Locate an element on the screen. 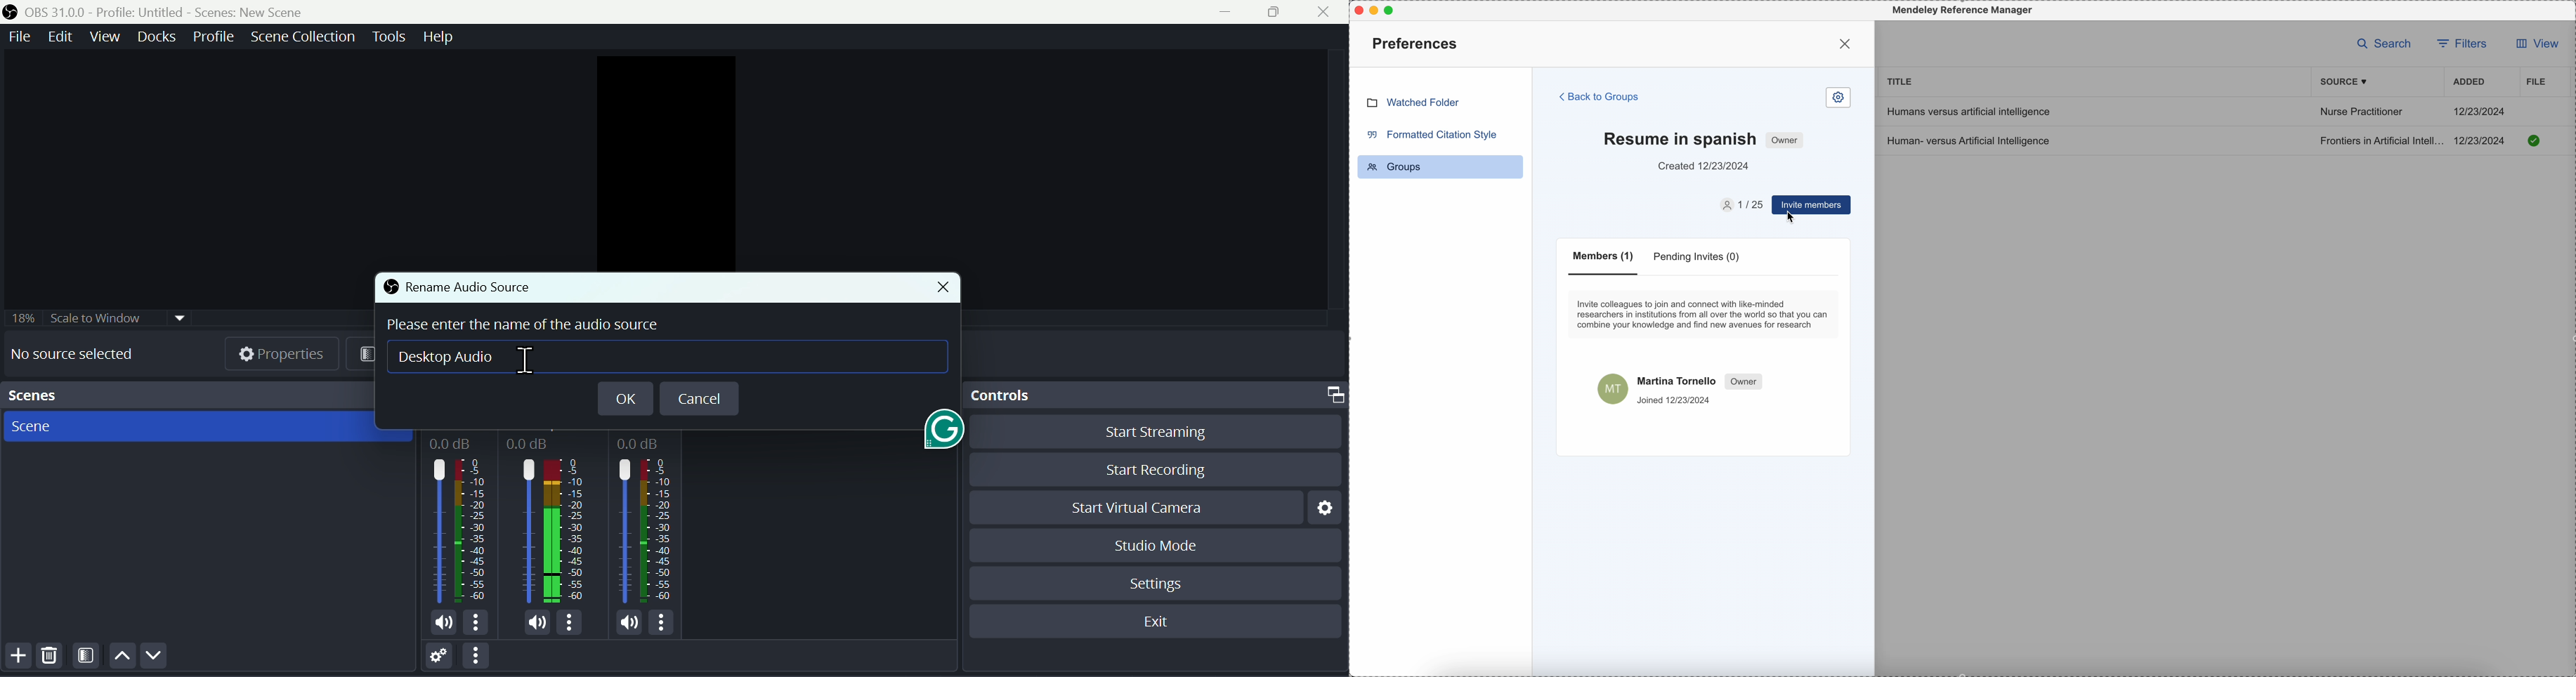 The height and width of the screenshot is (700, 2576). invite members is located at coordinates (1810, 206).